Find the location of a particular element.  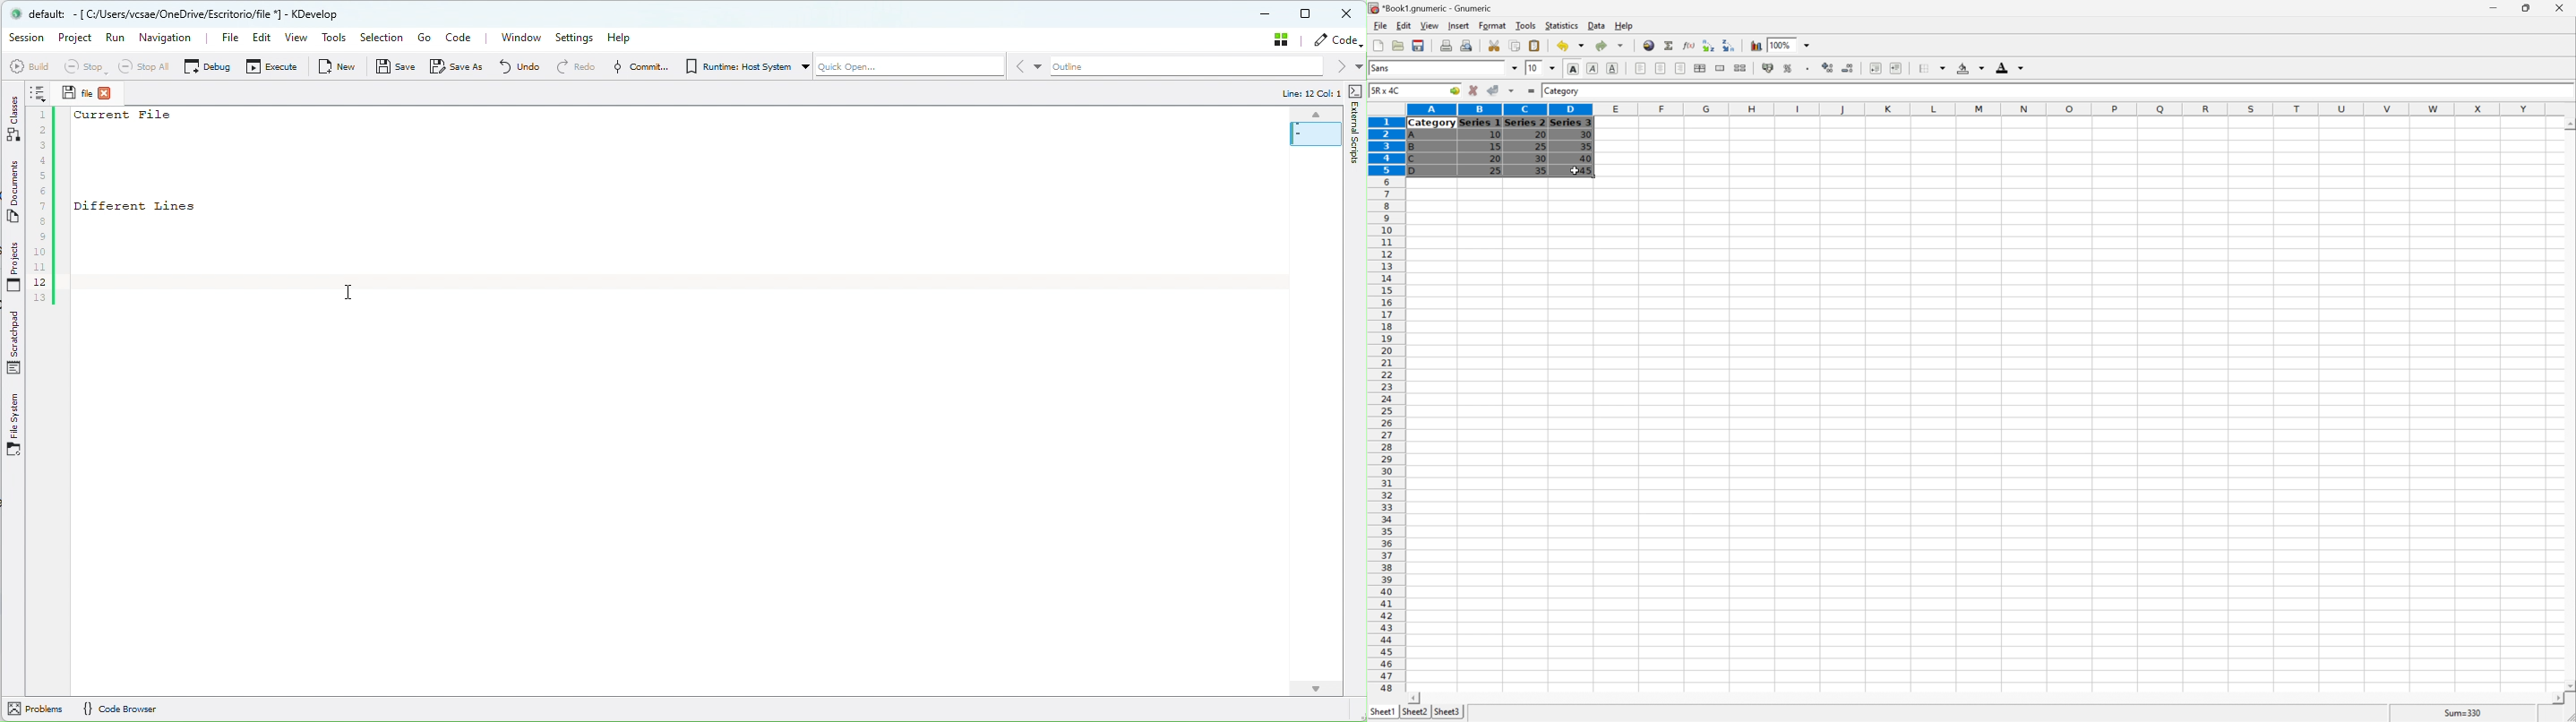

Statistics is located at coordinates (1563, 26).